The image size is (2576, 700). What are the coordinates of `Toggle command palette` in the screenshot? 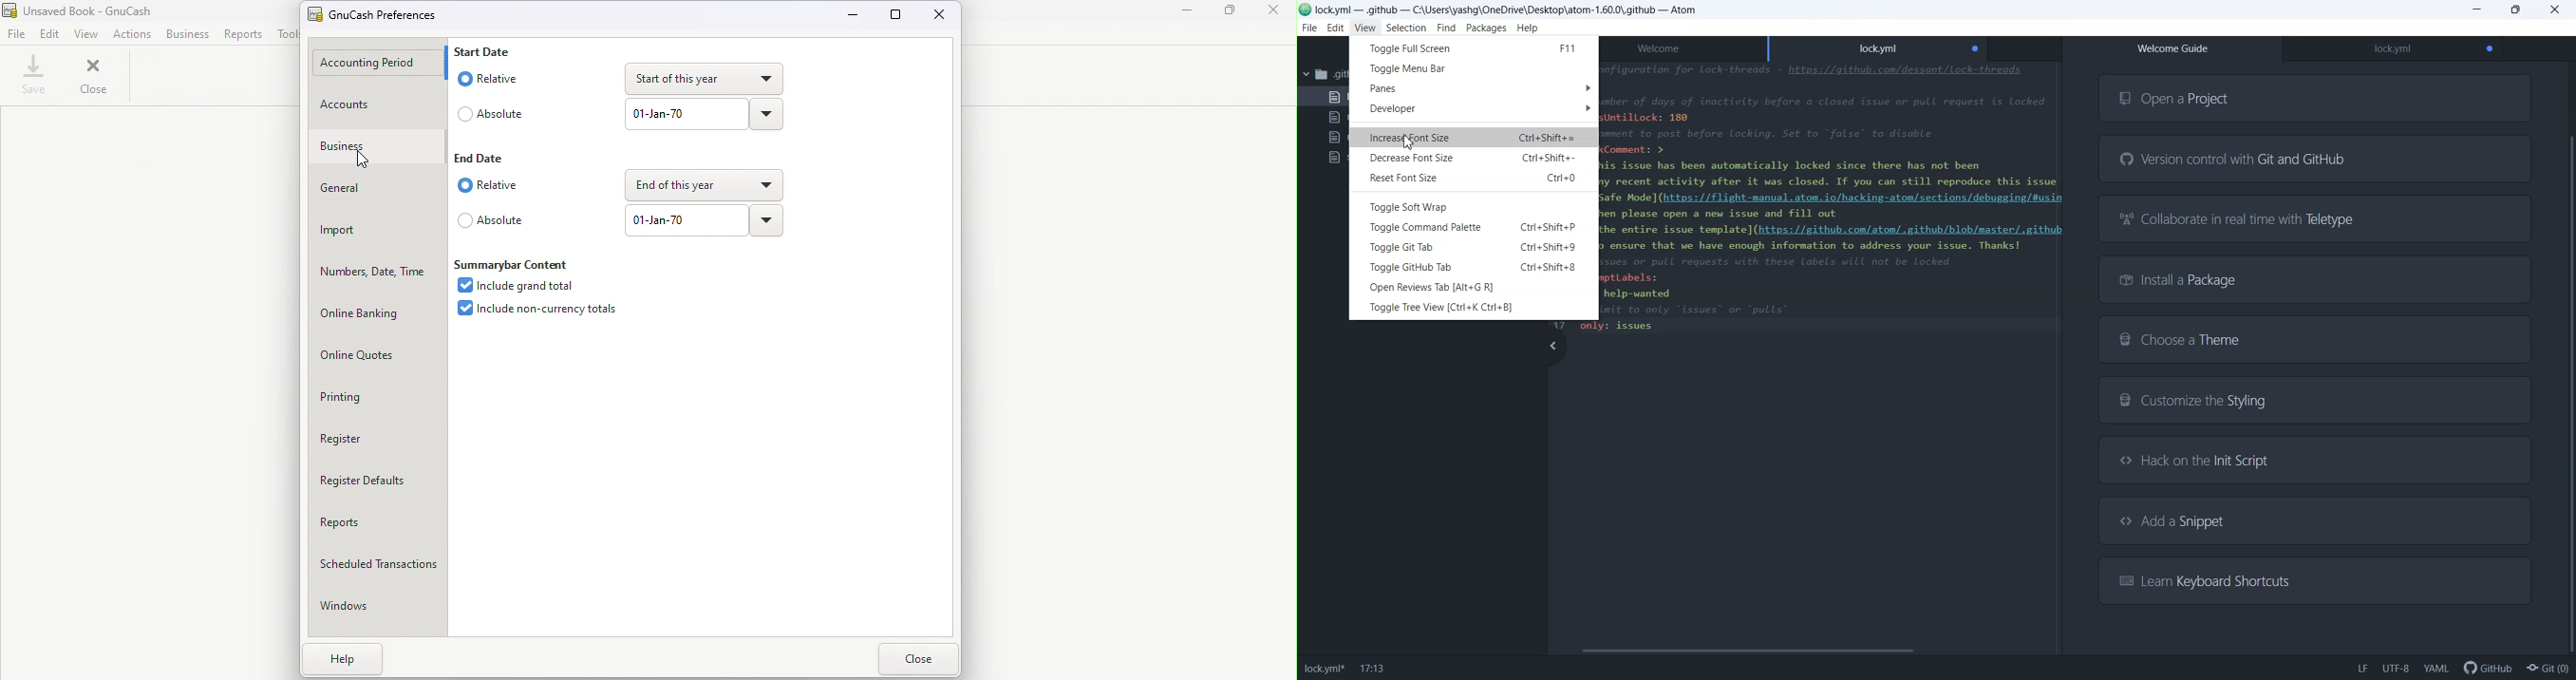 It's located at (1473, 227).